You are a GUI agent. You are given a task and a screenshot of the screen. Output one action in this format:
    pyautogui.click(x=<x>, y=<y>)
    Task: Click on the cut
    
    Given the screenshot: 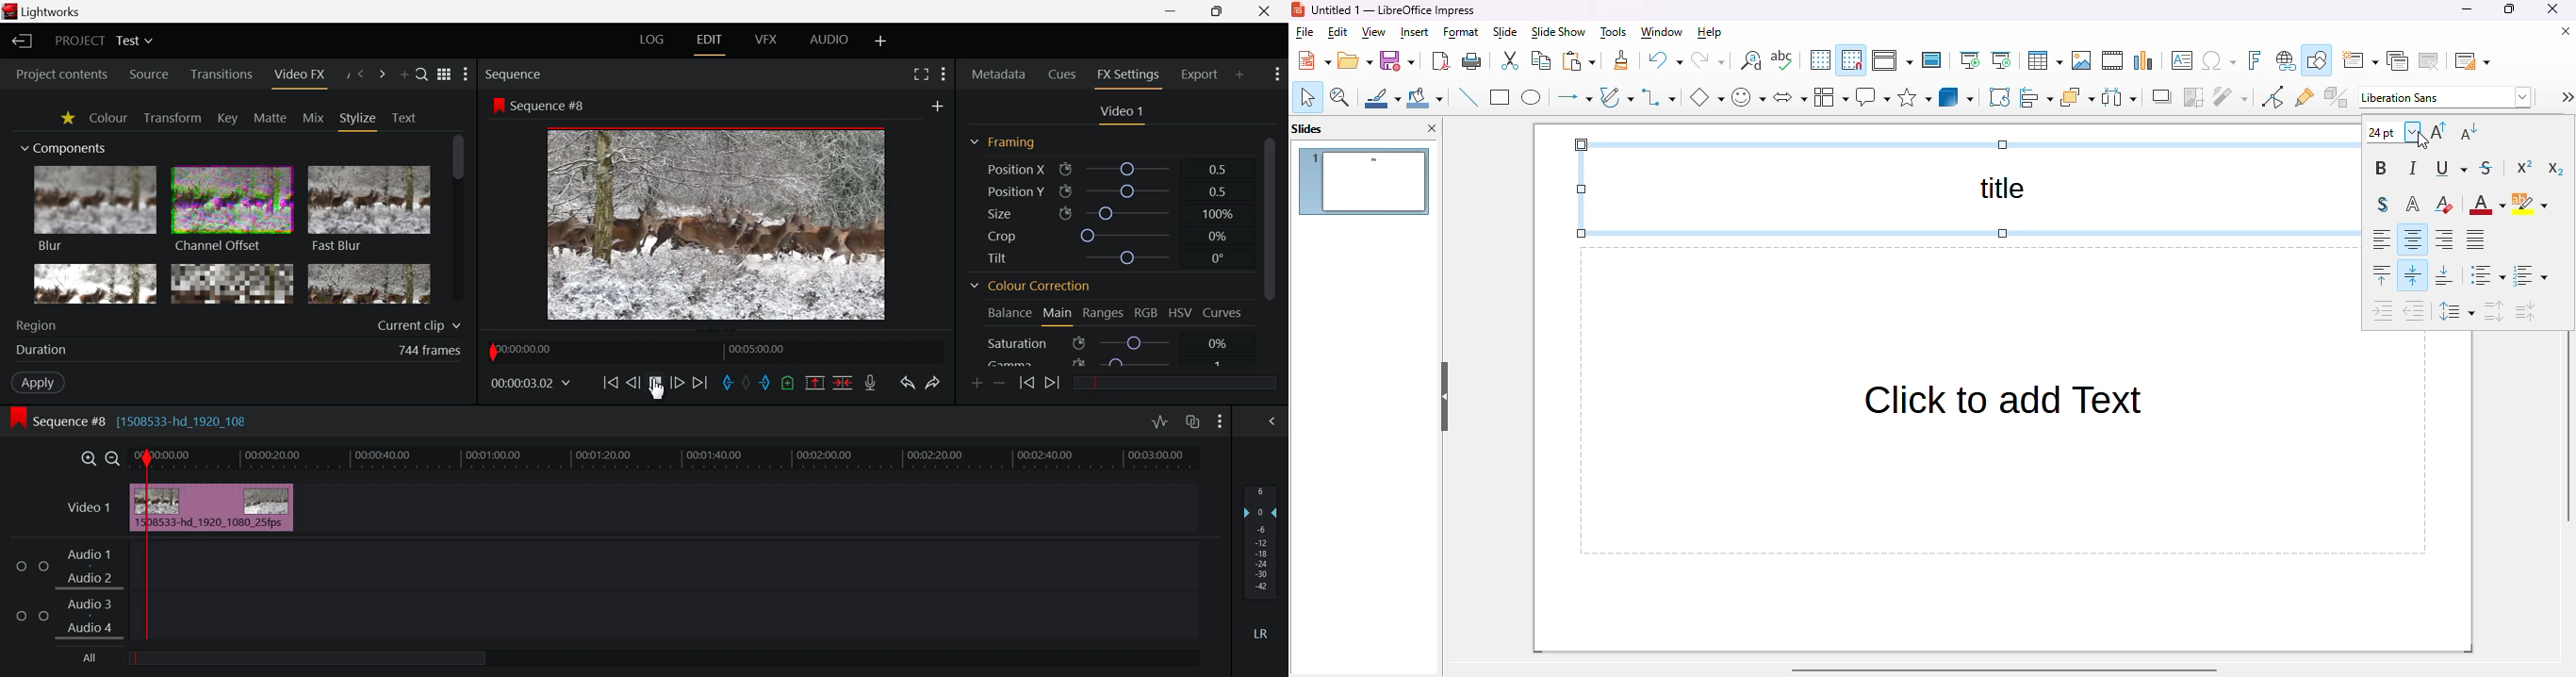 What is the action you would take?
    pyautogui.click(x=1511, y=60)
    